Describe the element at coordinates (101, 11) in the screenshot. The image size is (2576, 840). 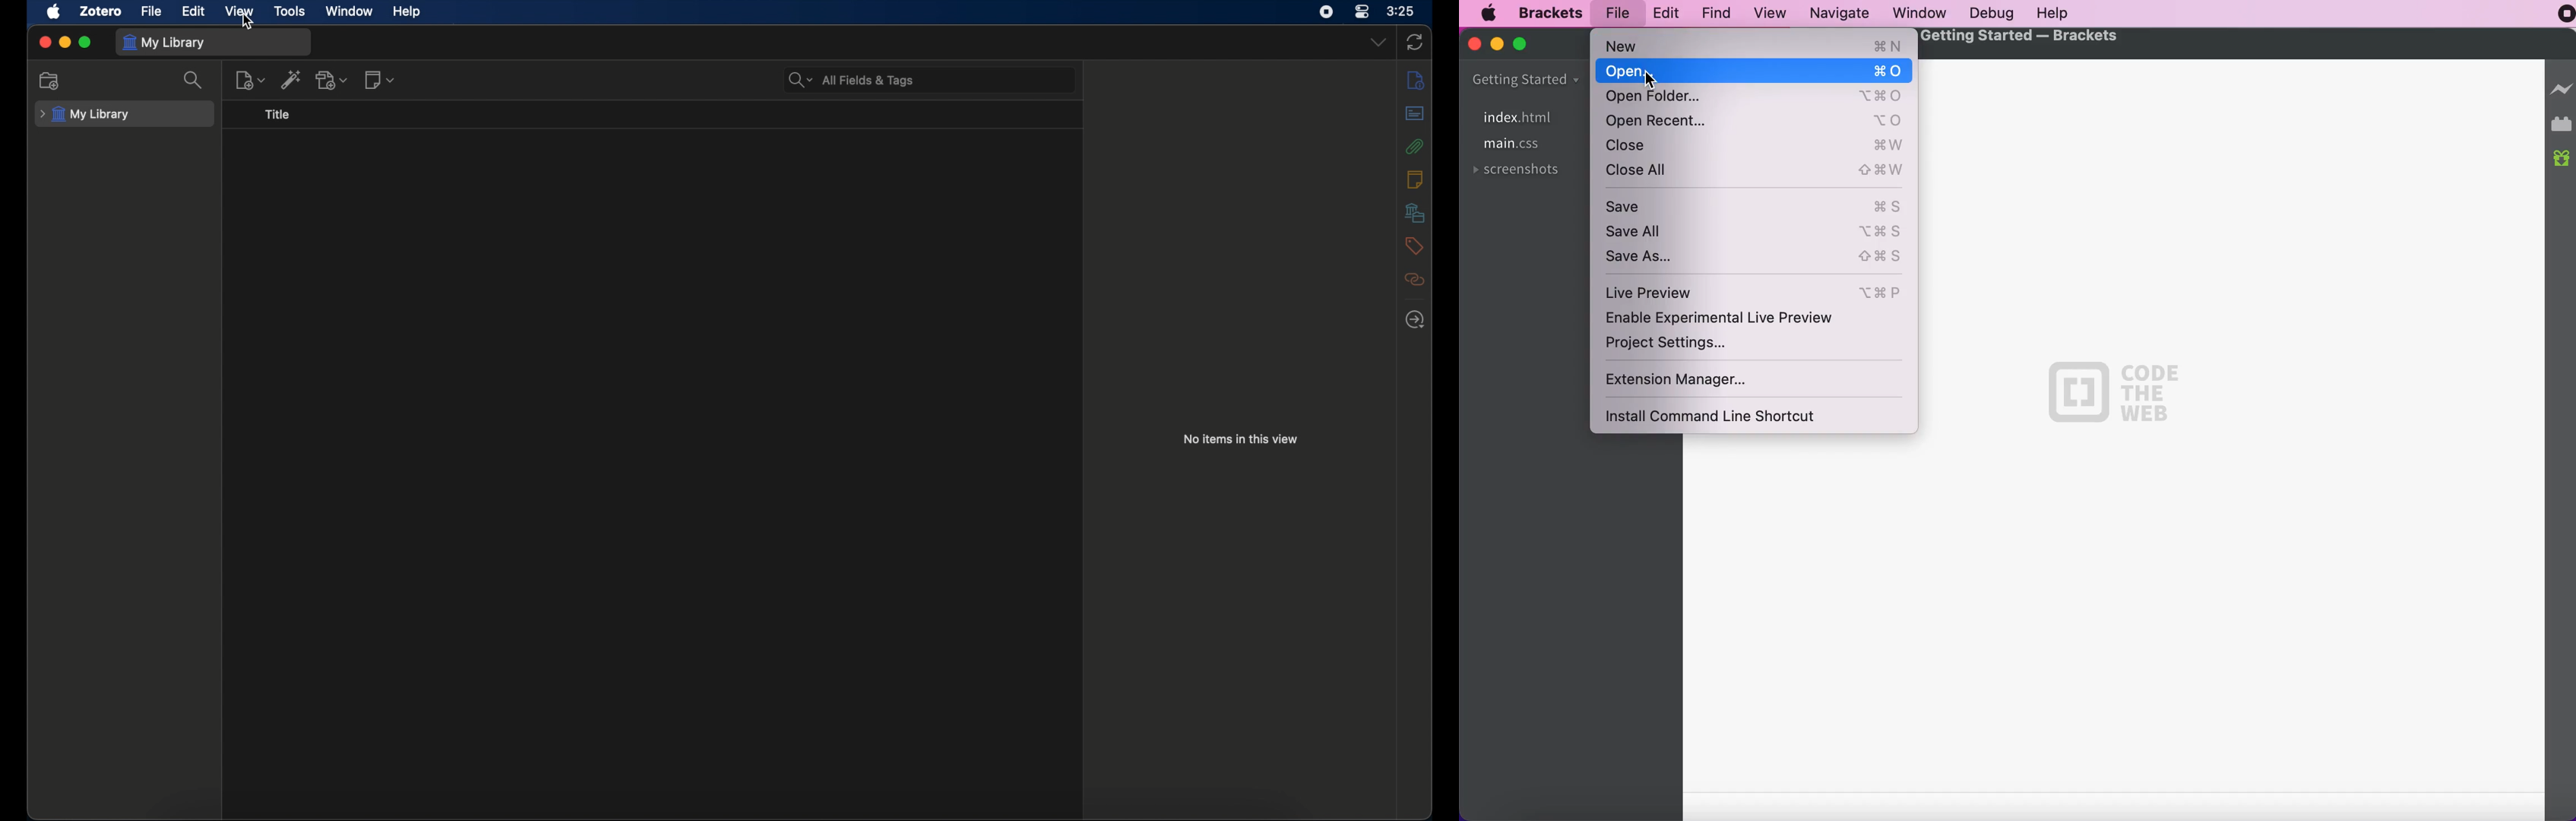
I see `zotero` at that location.